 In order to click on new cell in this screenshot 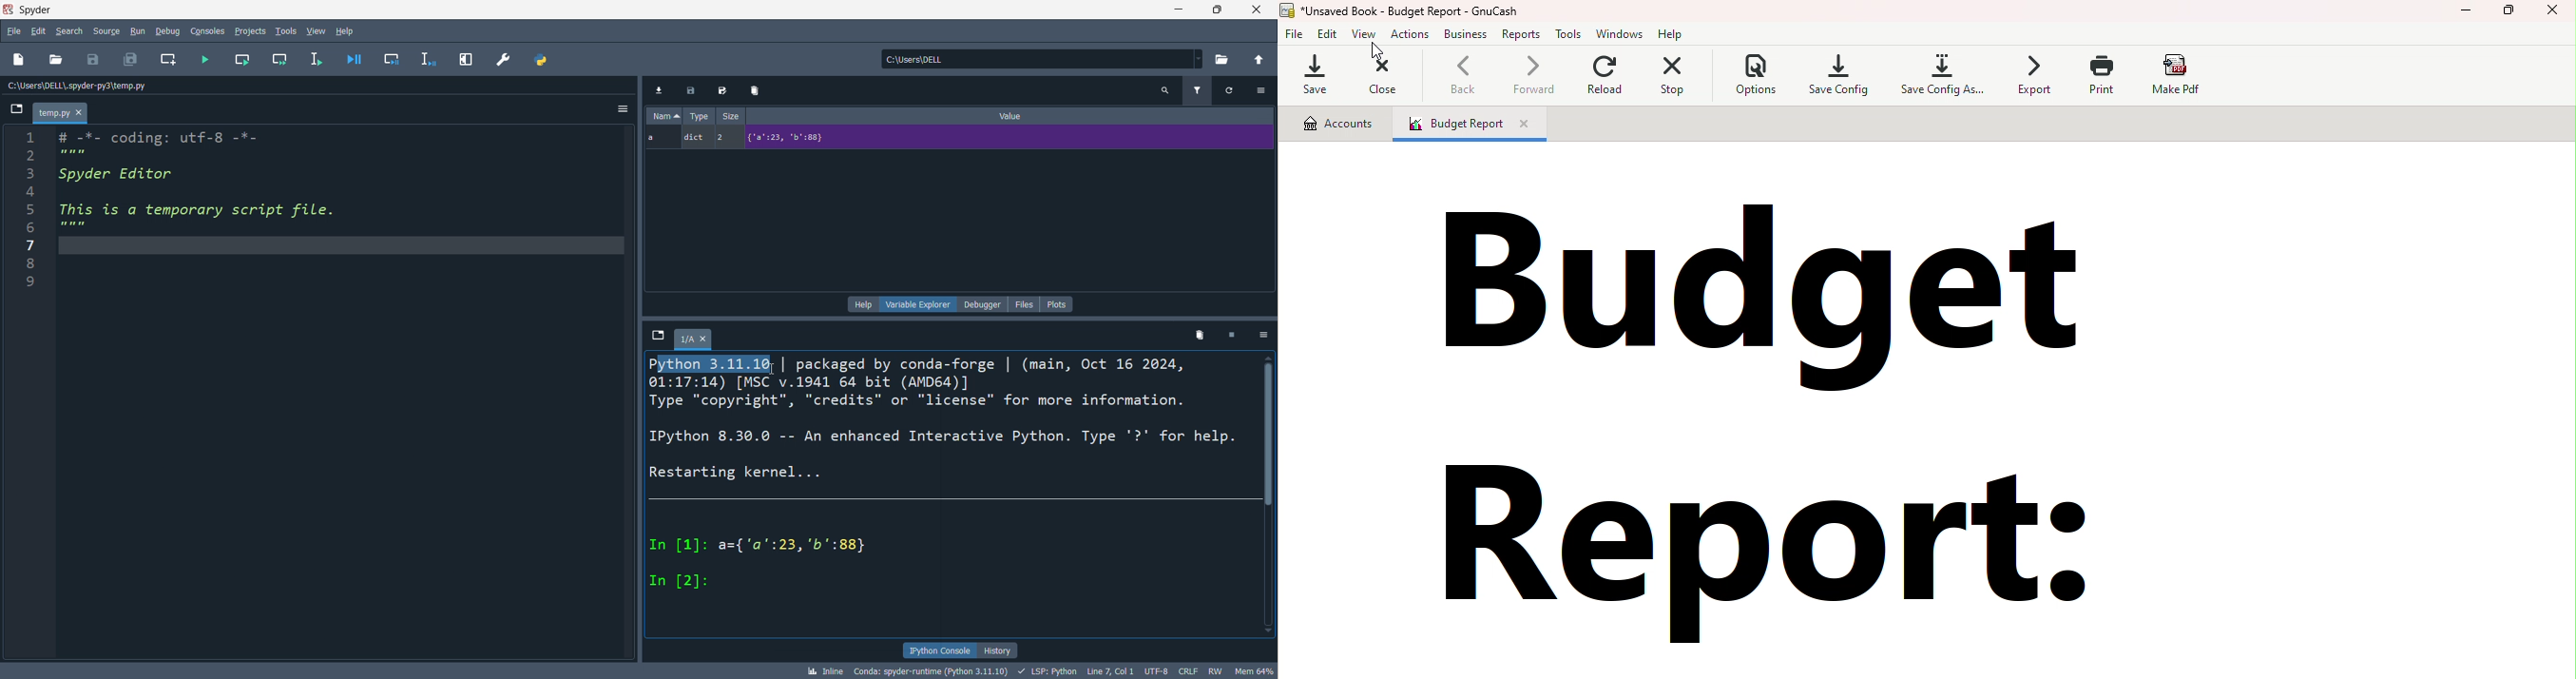, I will do `click(171, 60)`.